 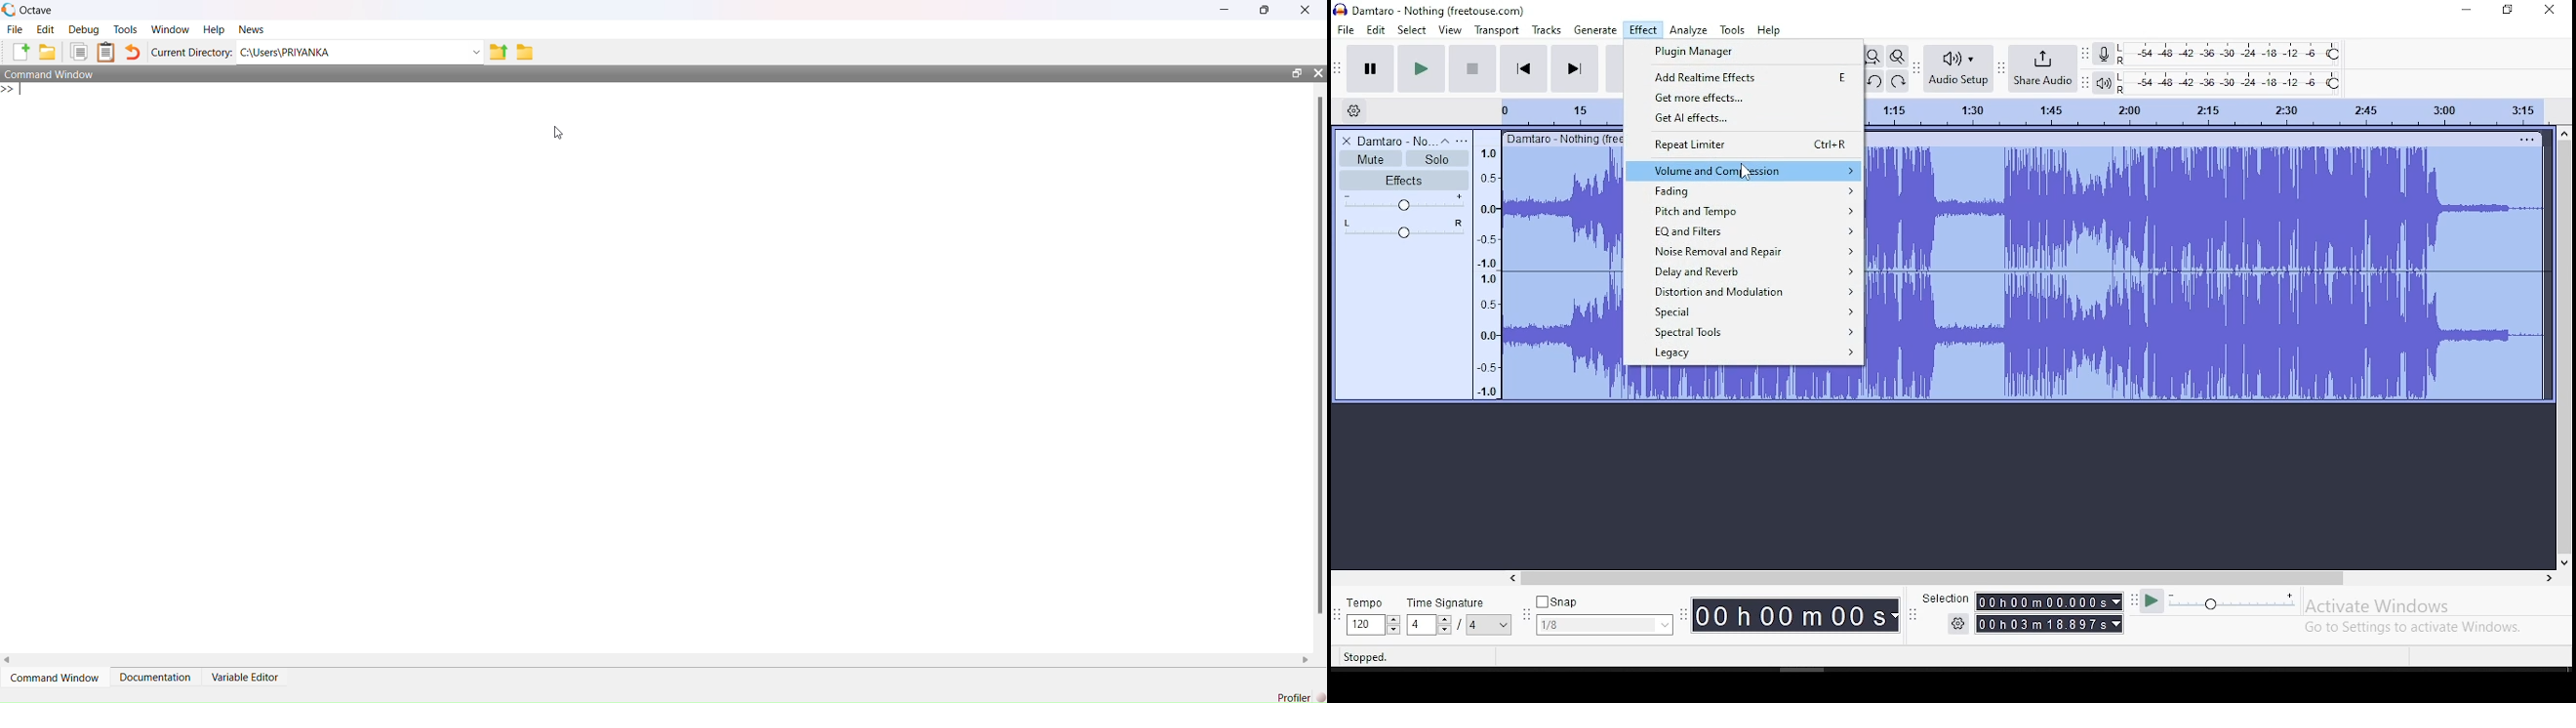 What do you see at coordinates (1744, 252) in the screenshot?
I see `noise removal and repair` at bounding box center [1744, 252].